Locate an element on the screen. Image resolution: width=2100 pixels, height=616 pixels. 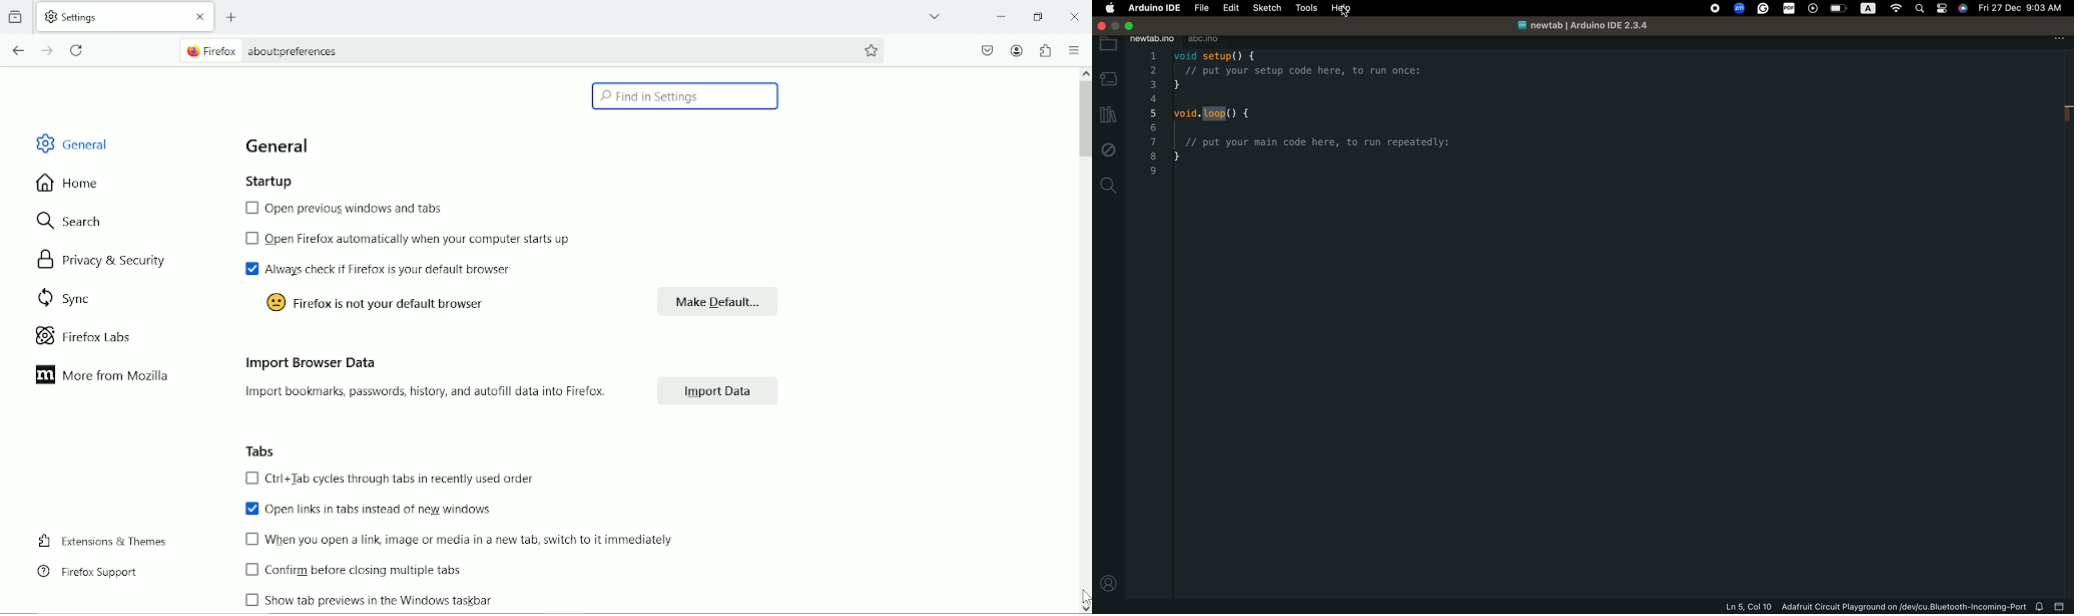
Extensions & themes is located at coordinates (102, 540).